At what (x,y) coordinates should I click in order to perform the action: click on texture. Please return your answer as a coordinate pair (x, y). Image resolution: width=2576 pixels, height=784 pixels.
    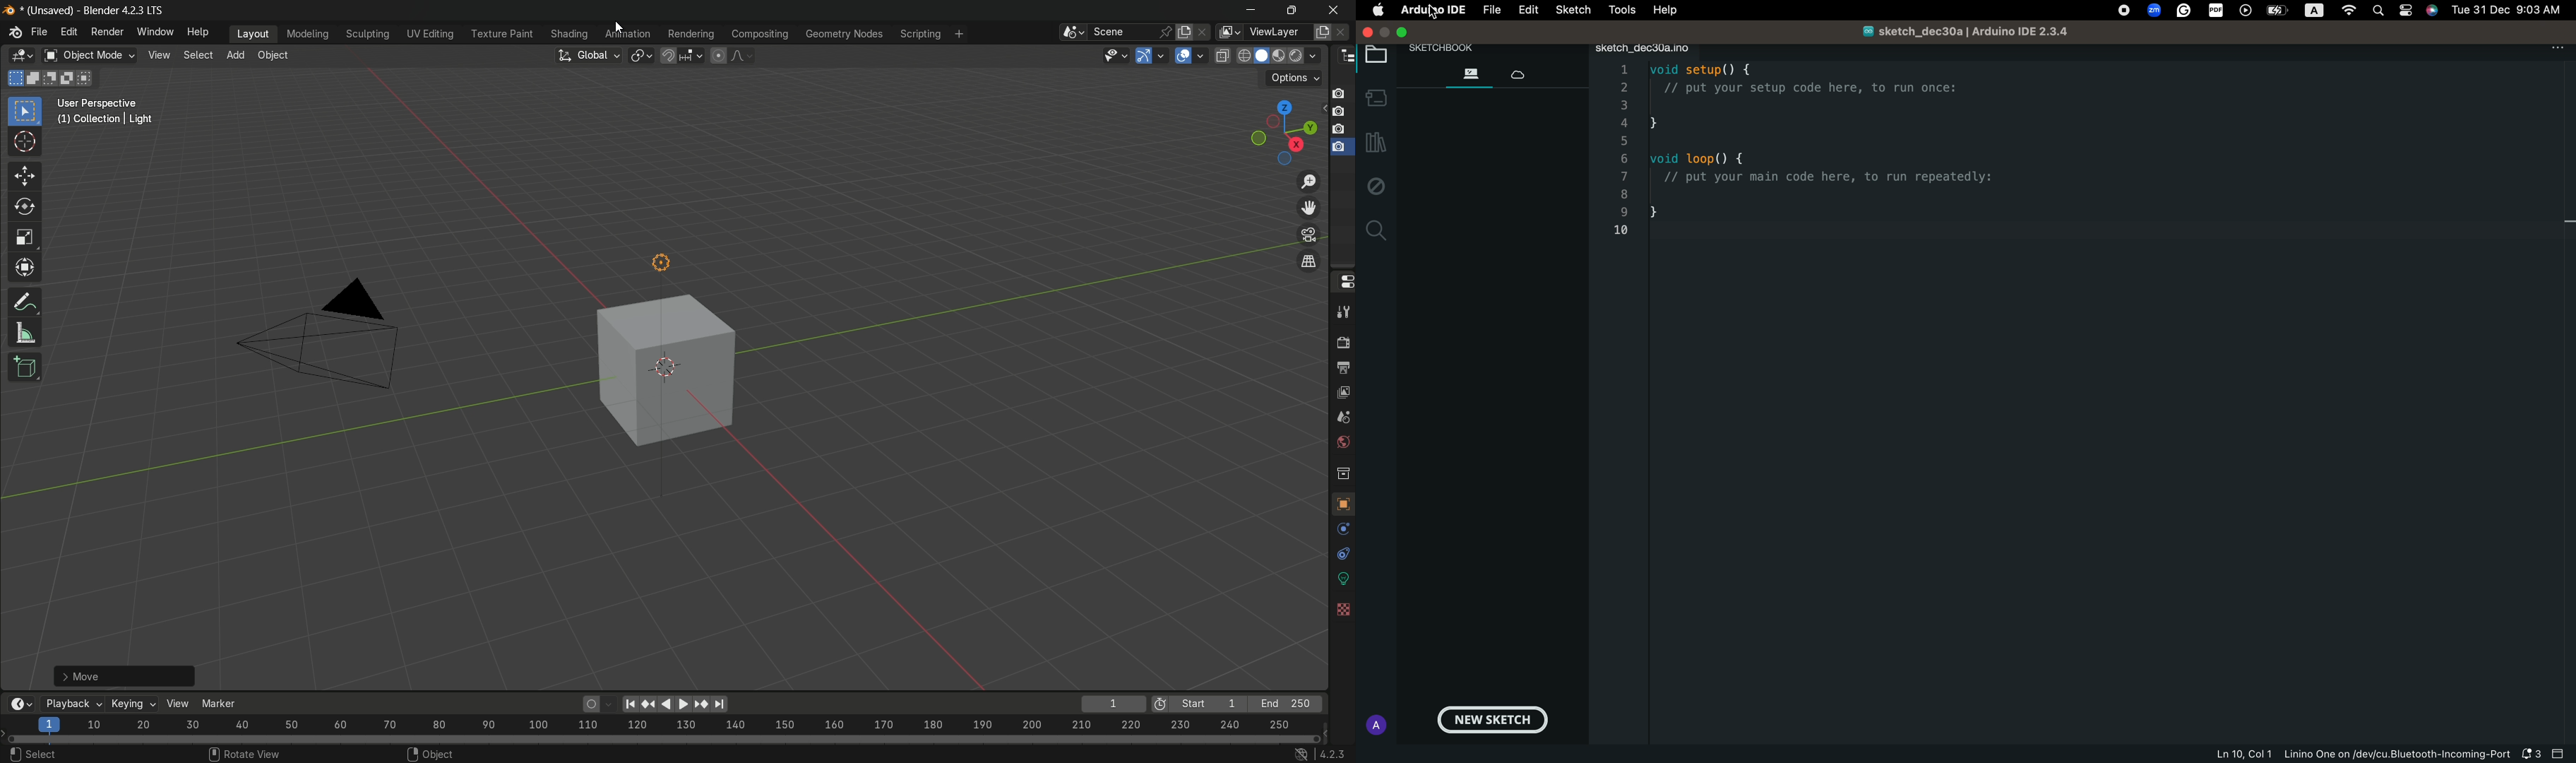
    Looking at the image, I should click on (1342, 686).